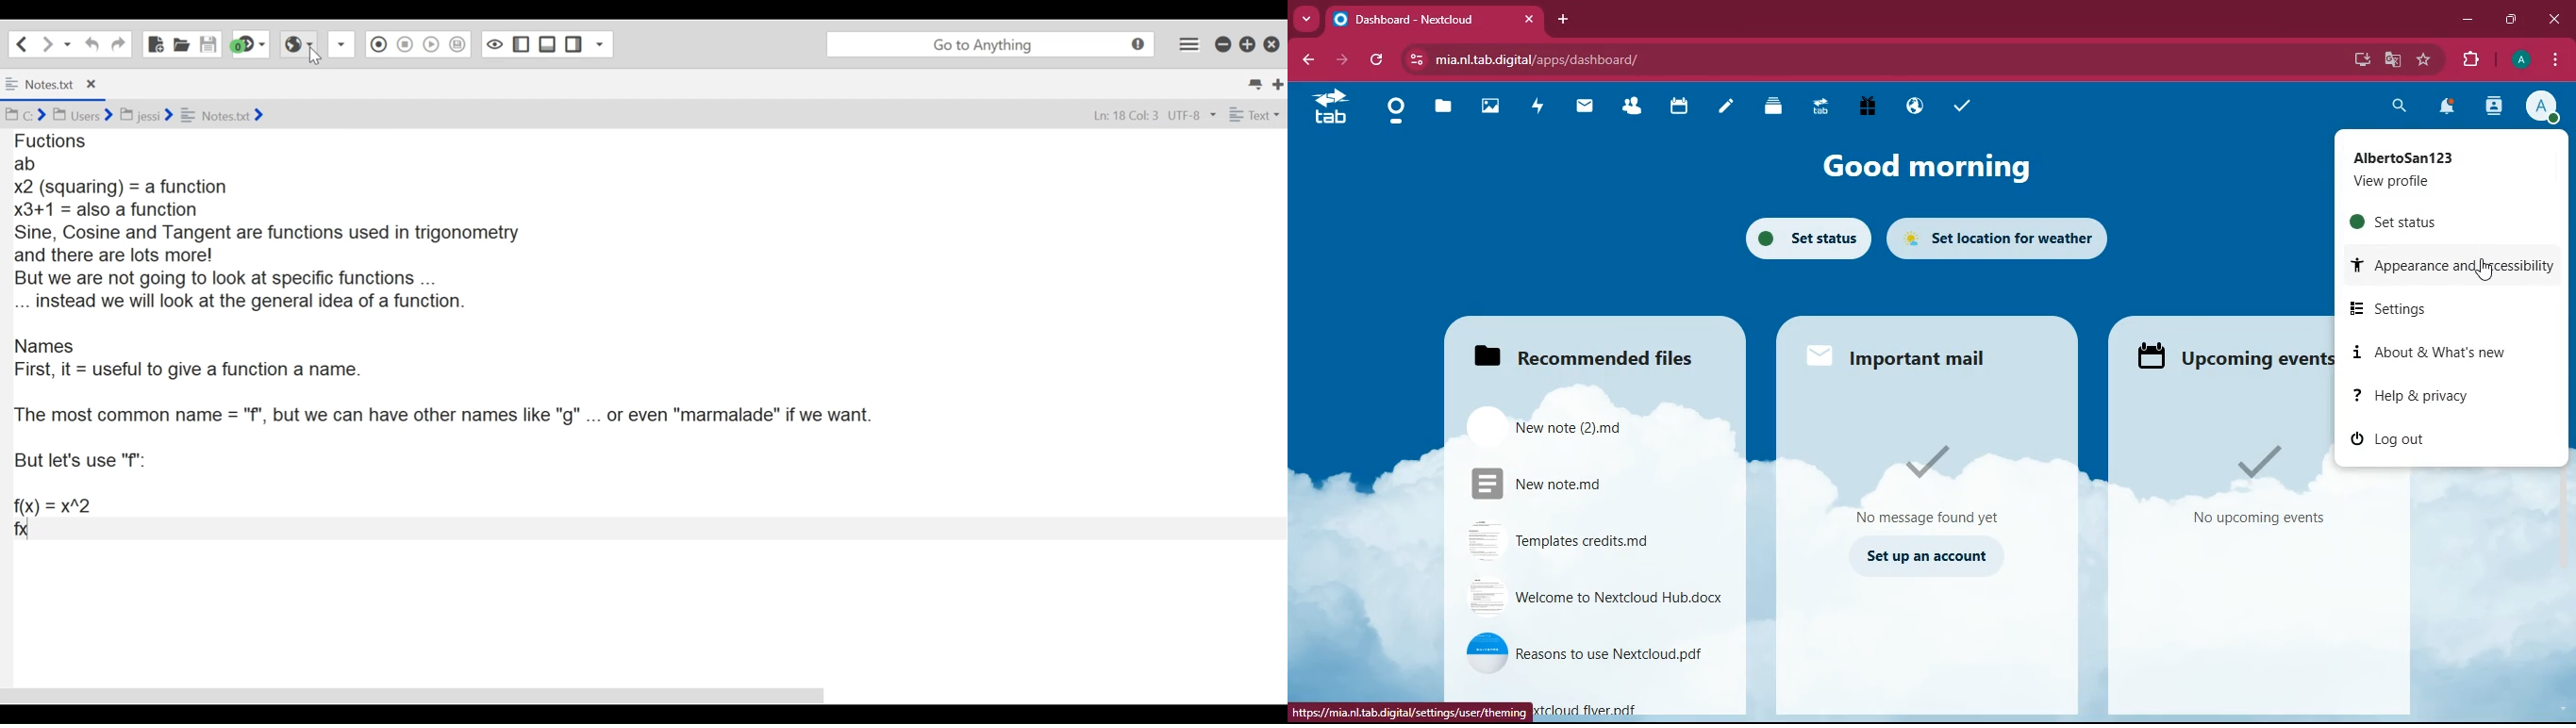 The width and height of the screenshot is (2576, 728). I want to click on activity, so click(1538, 106).